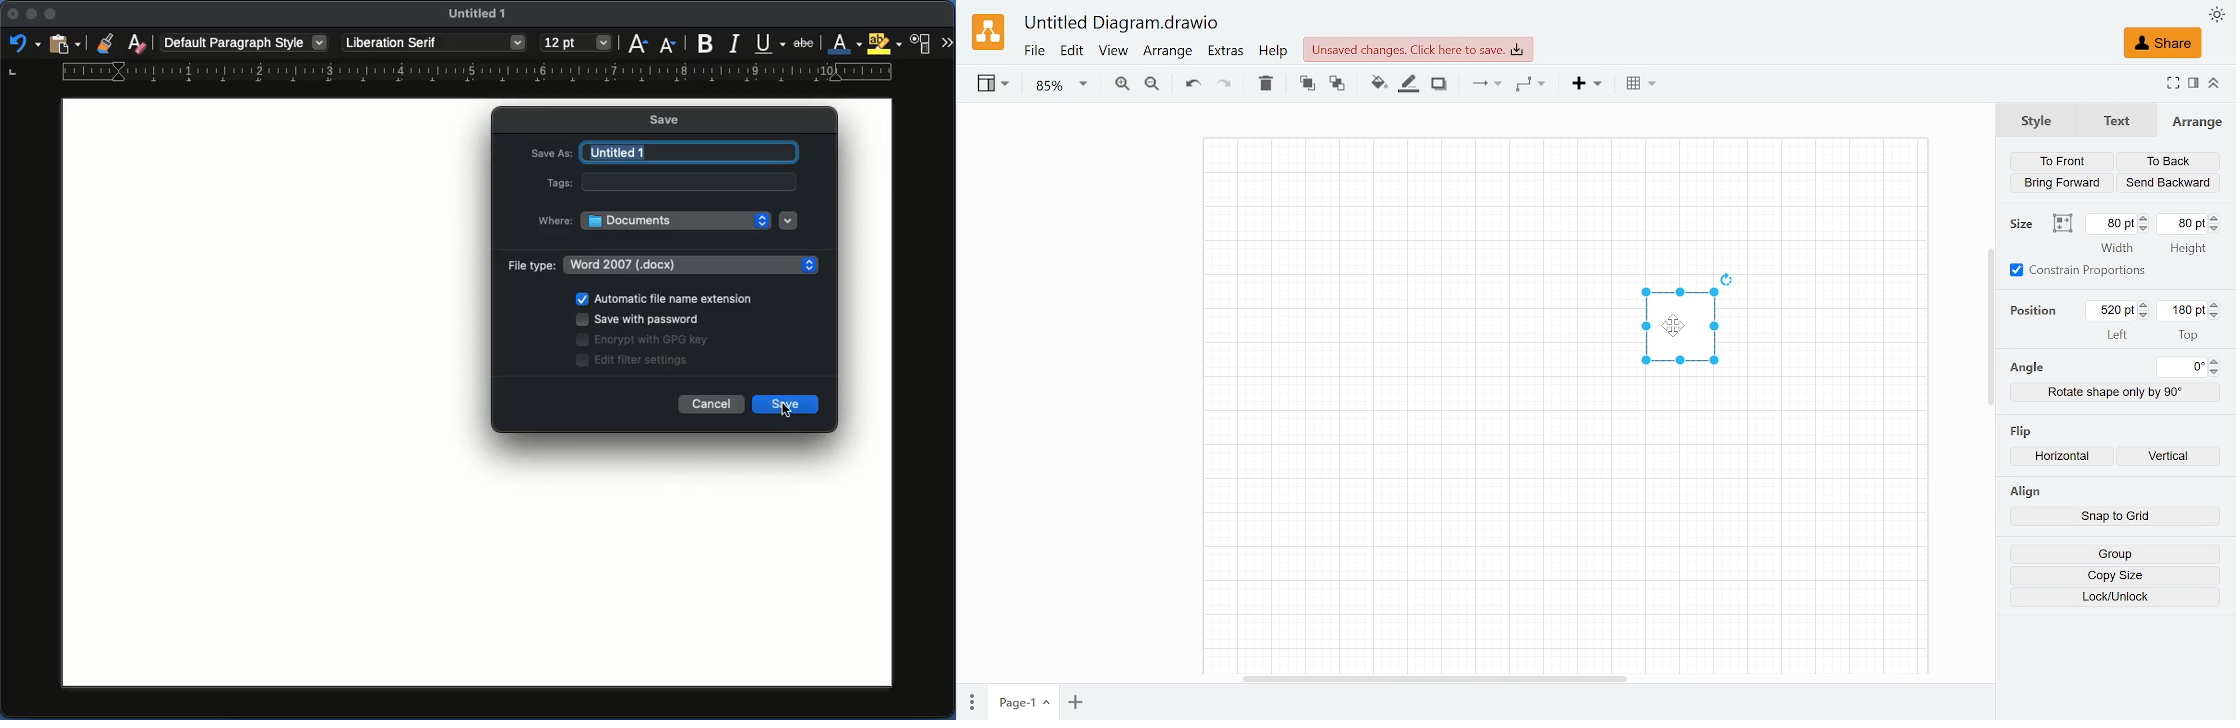 This screenshot has height=728, width=2240. Describe the element at coordinates (2168, 163) in the screenshot. I see `To back` at that location.